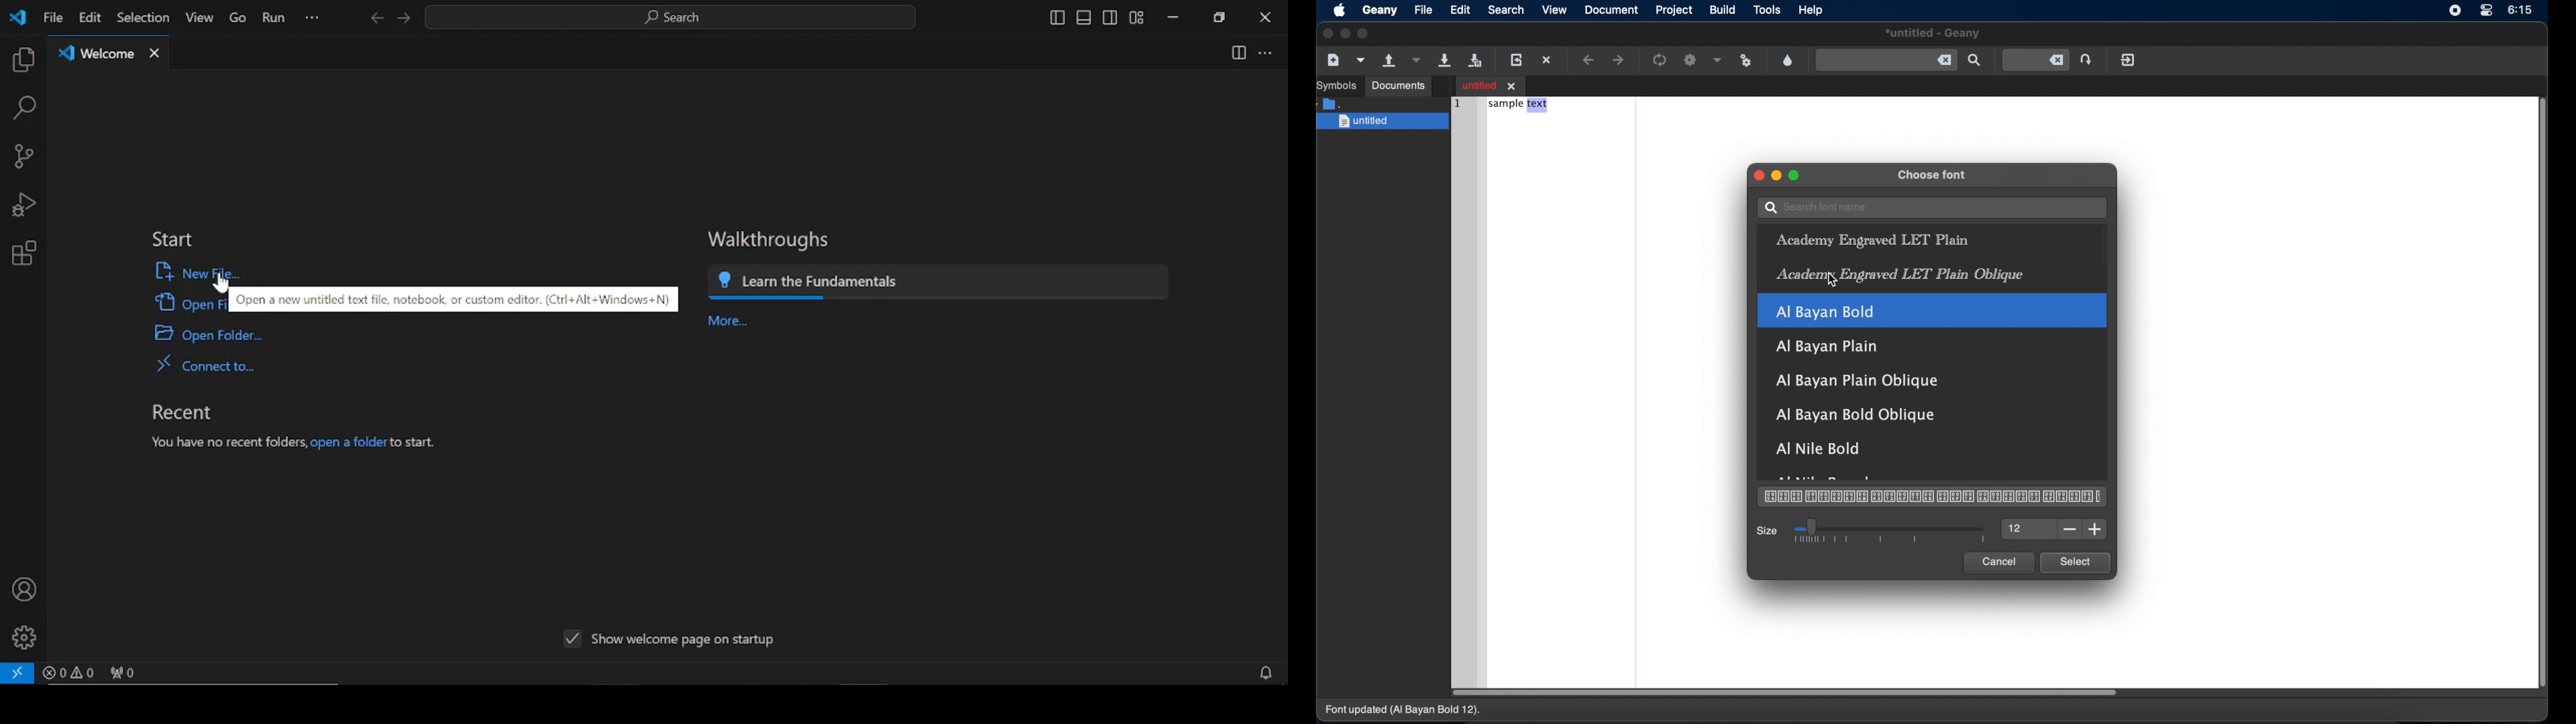 This screenshot has width=2576, height=728. What do you see at coordinates (239, 18) in the screenshot?
I see `go` at bounding box center [239, 18].